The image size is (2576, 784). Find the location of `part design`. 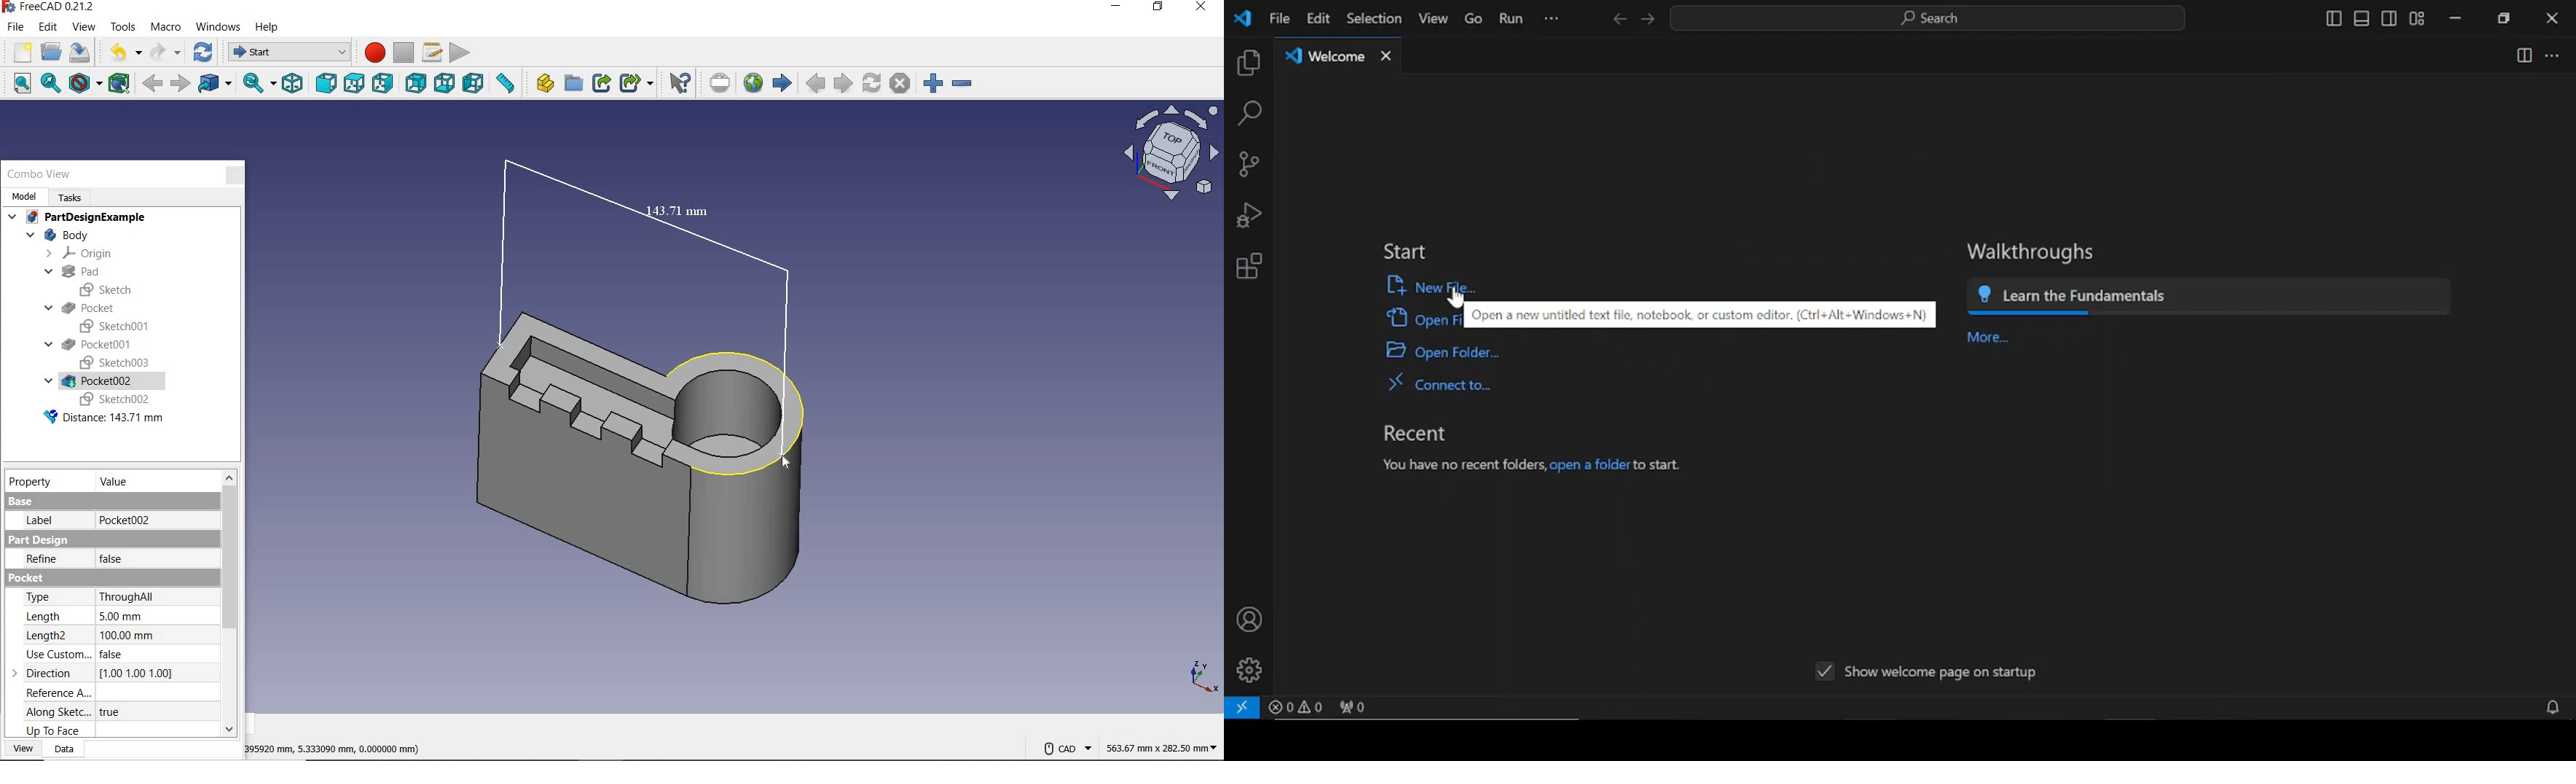

part design is located at coordinates (39, 543).